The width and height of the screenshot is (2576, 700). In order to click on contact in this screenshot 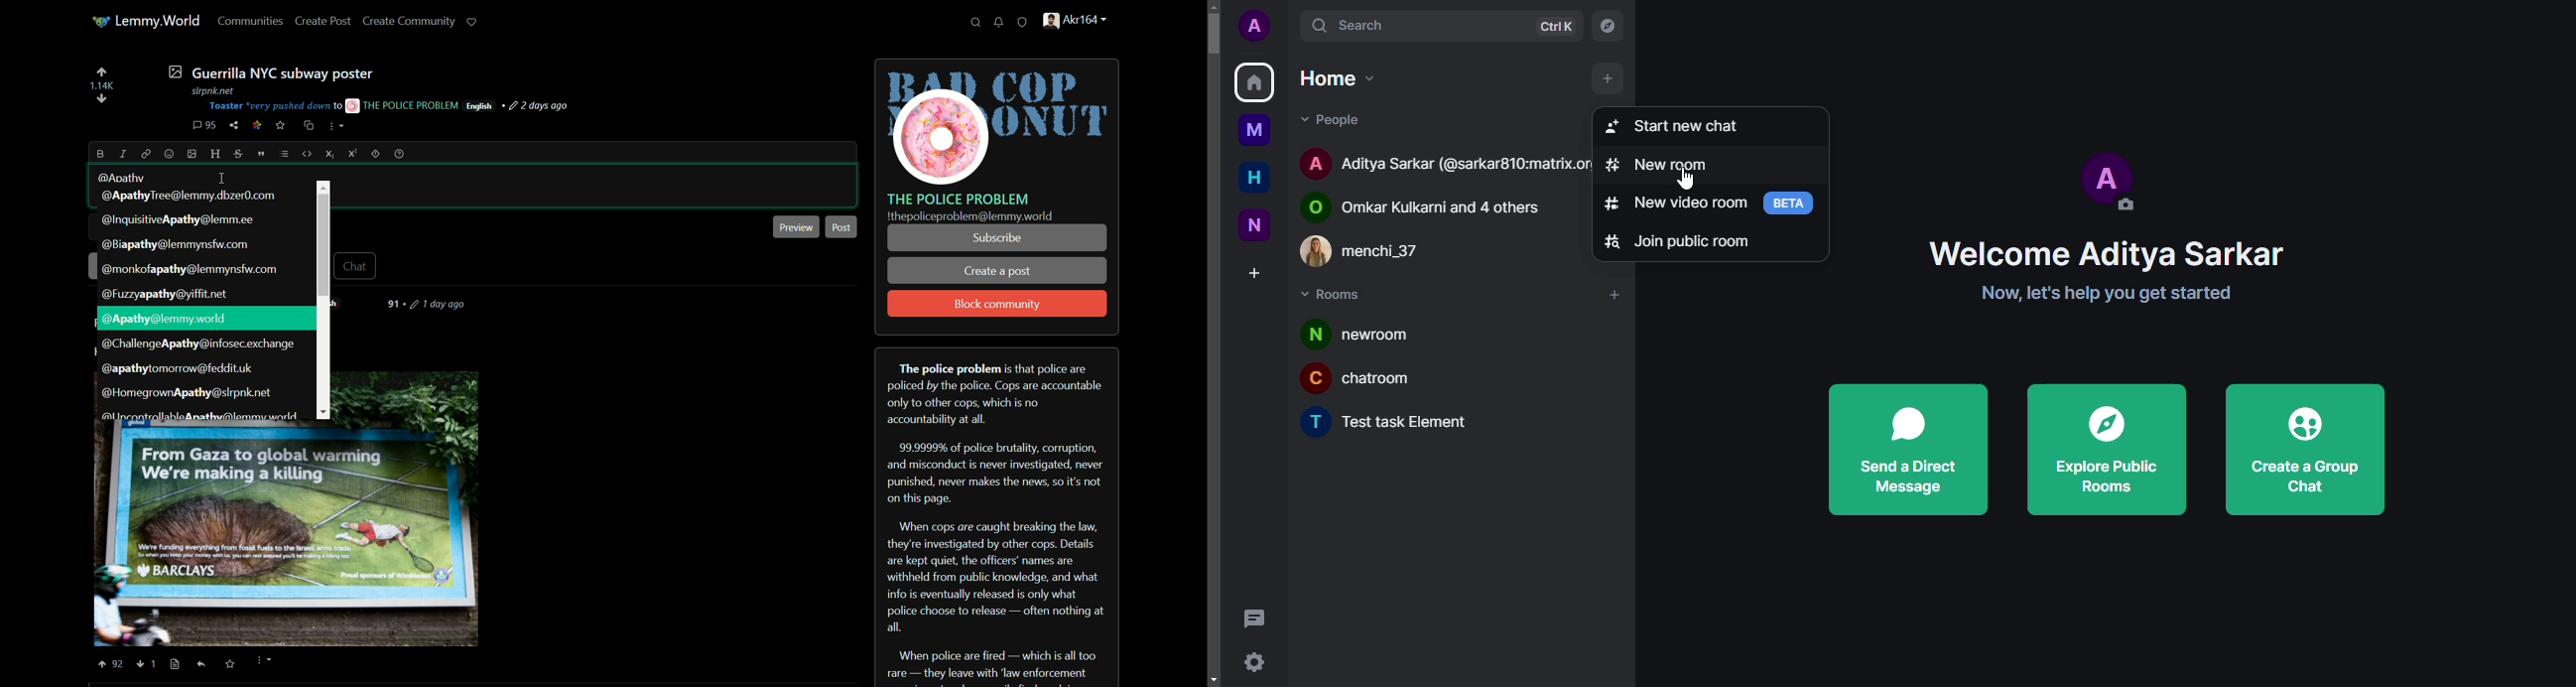, I will do `click(1375, 253)`.